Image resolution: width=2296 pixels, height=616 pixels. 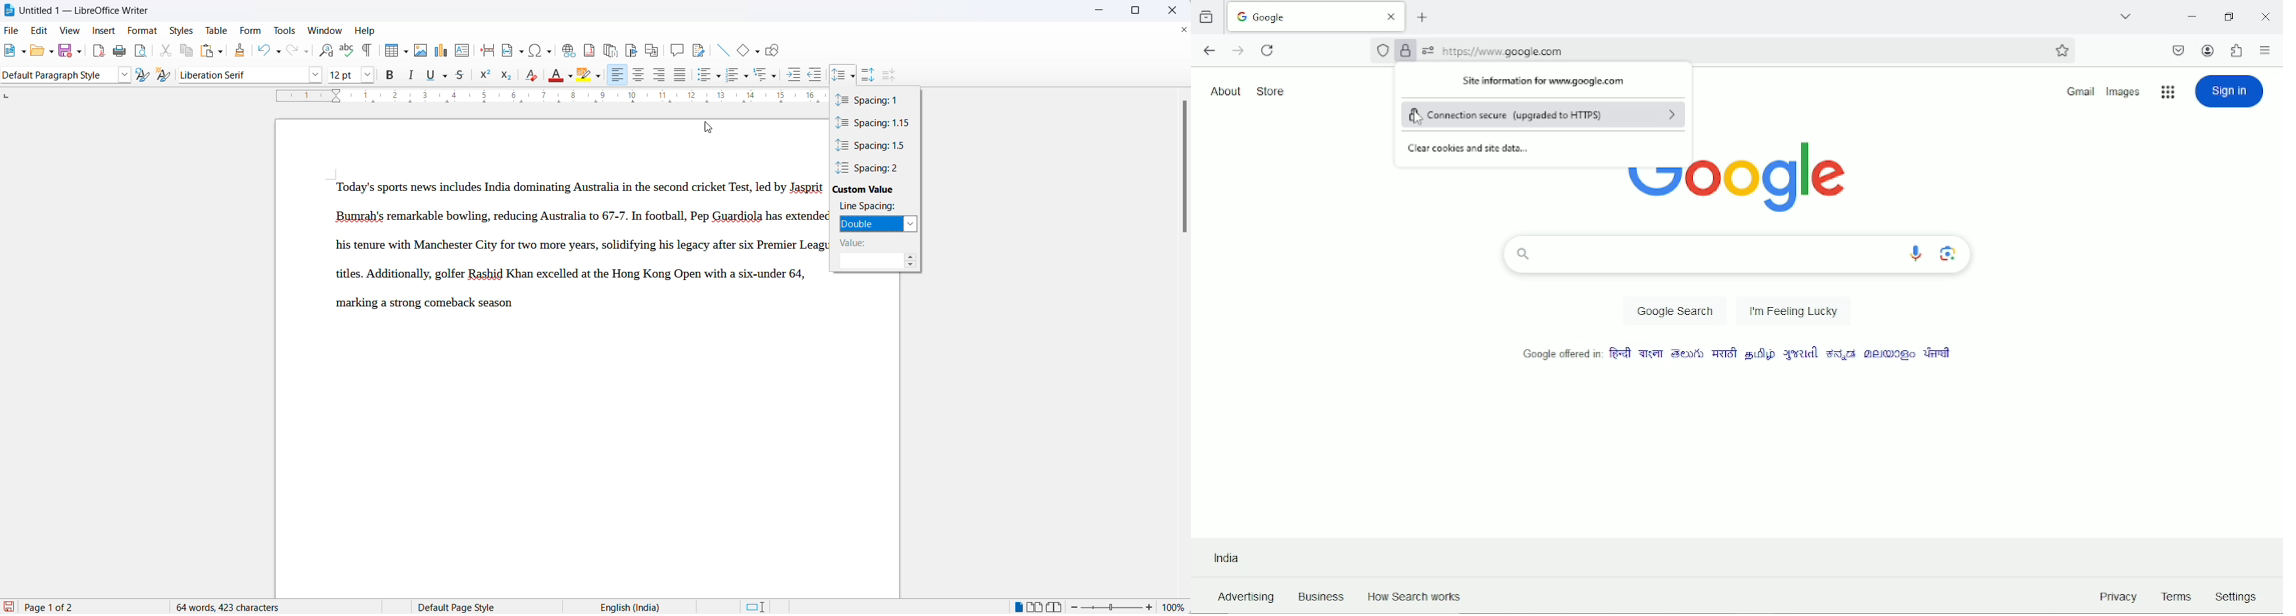 What do you see at coordinates (651, 48) in the screenshot?
I see `insert cross-reference` at bounding box center [651, 48].